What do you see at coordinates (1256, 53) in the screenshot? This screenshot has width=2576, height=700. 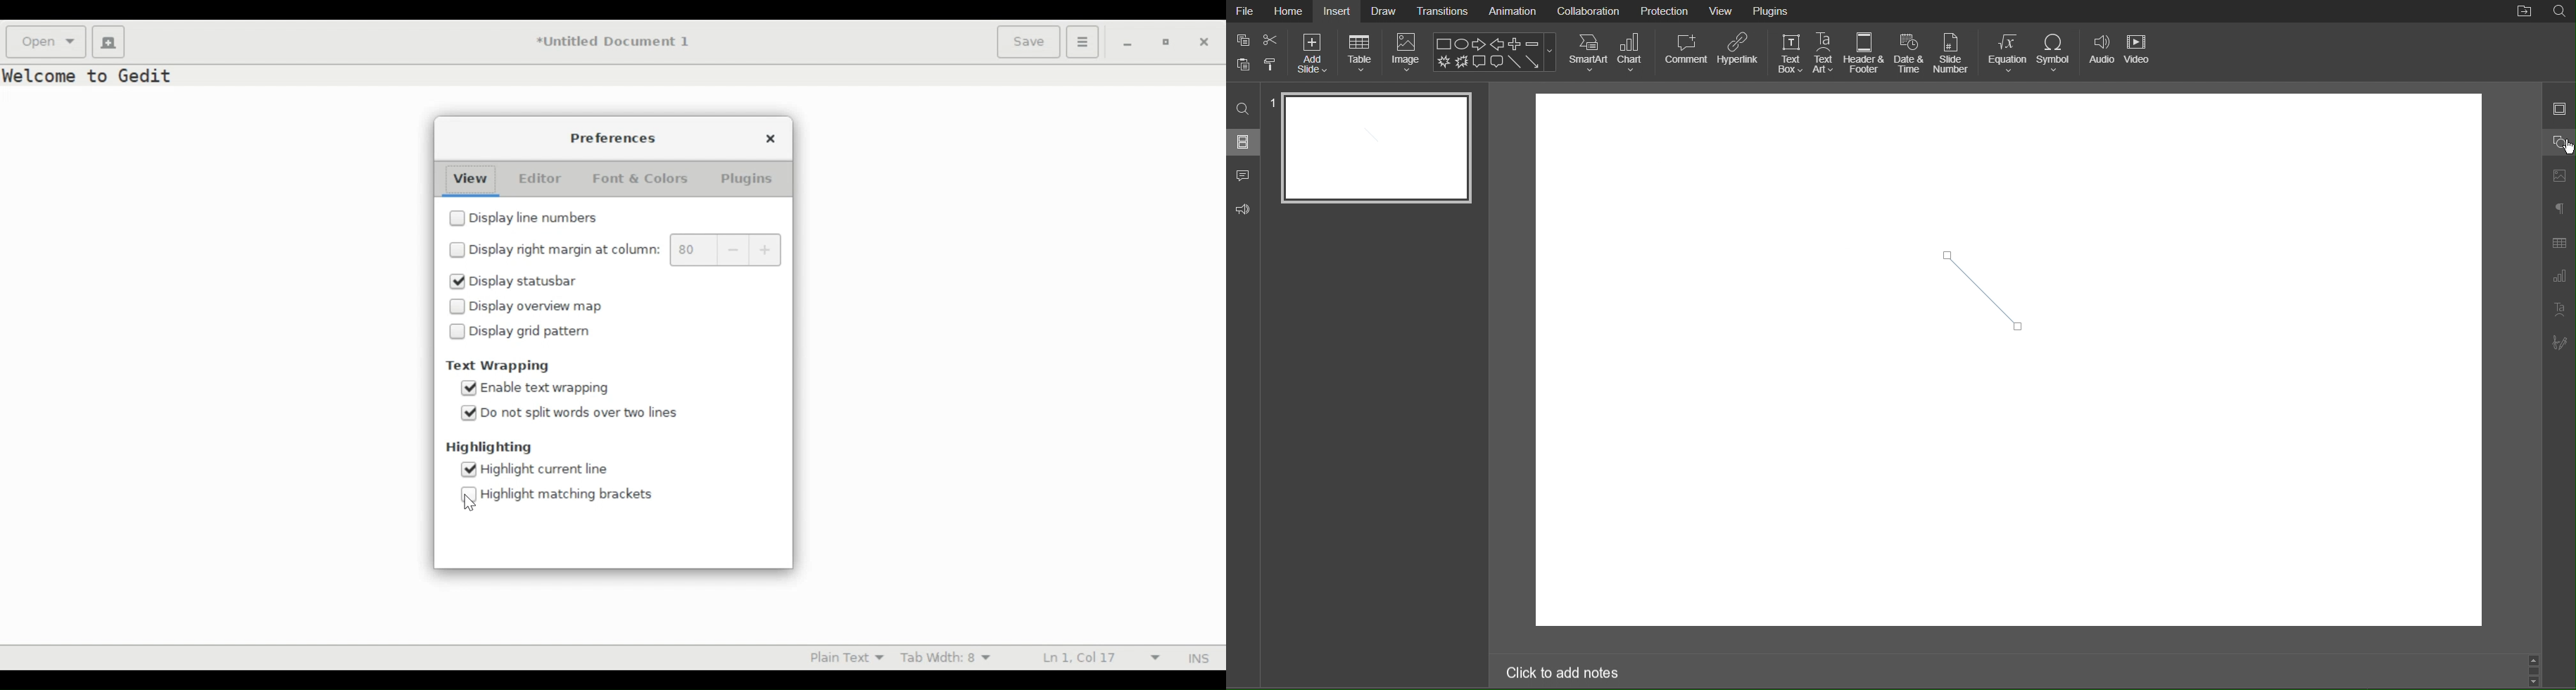 I see `Cut Copy Paste` at bounding box center [1256, 53].